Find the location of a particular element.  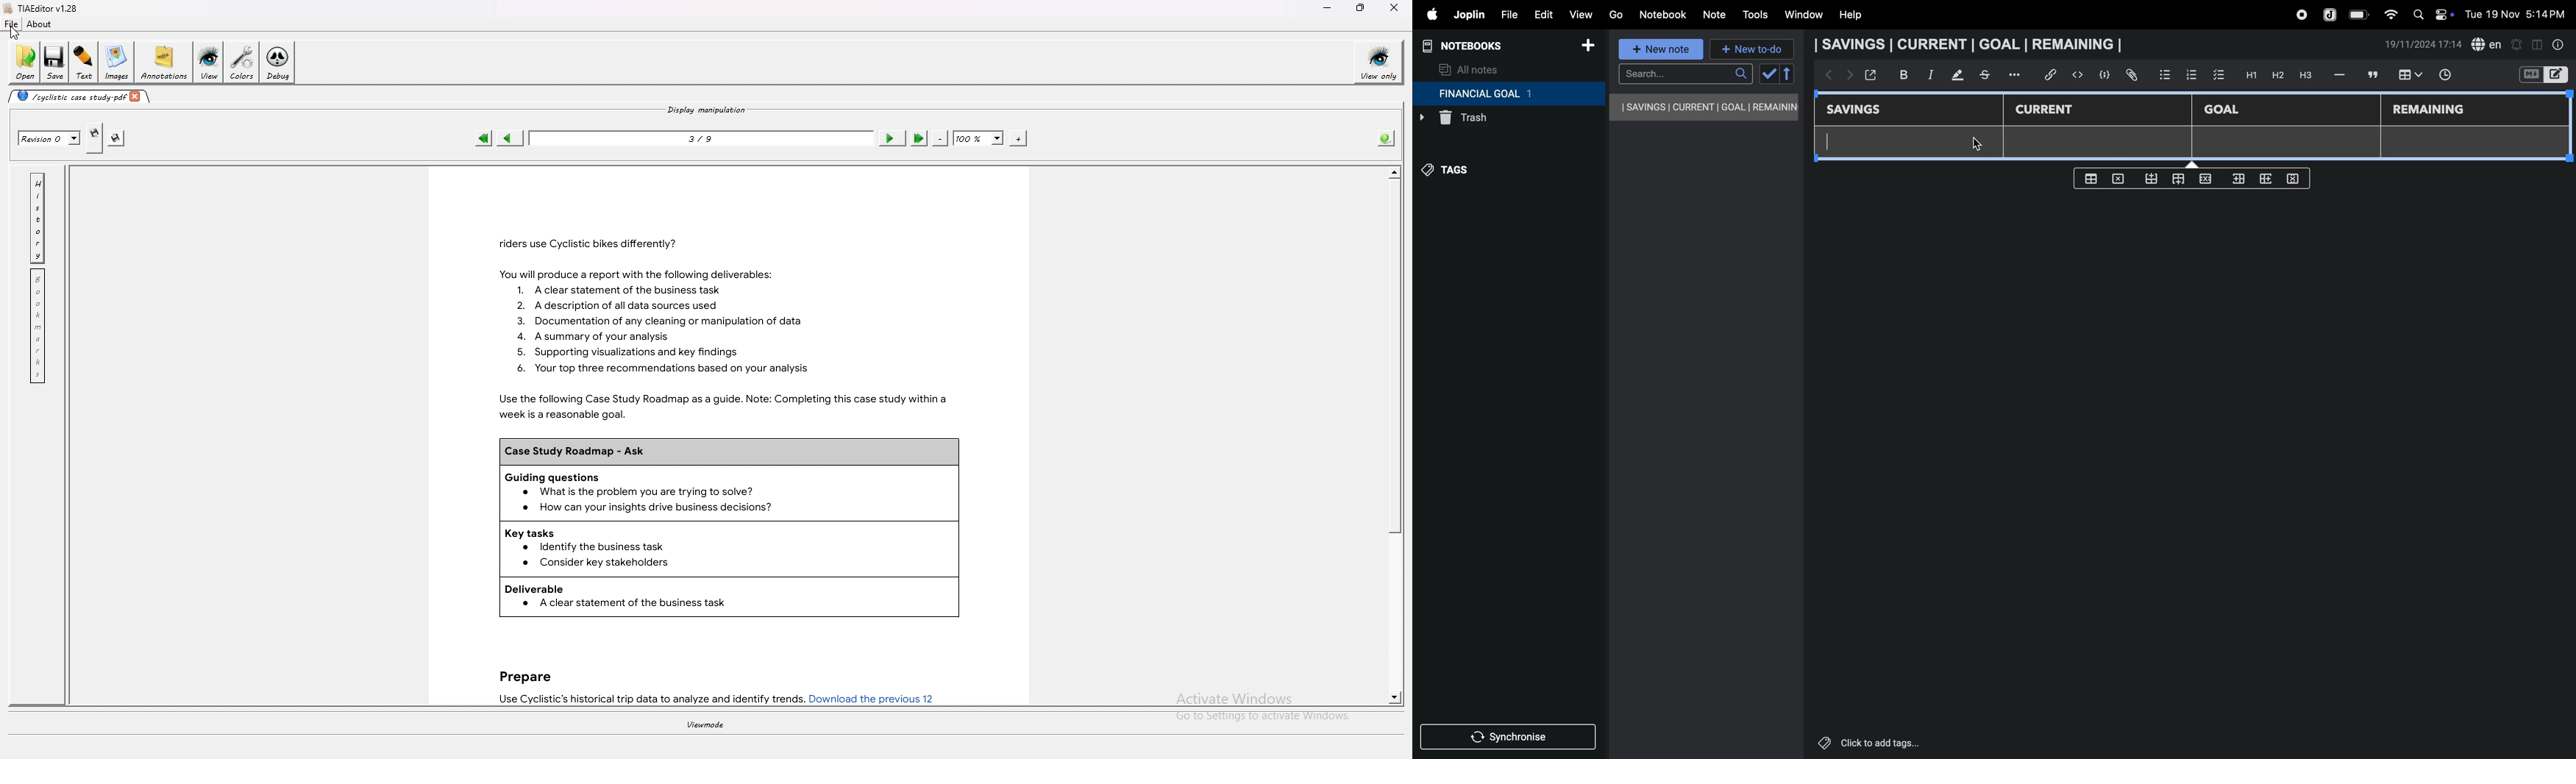

heading 3 is located at coordinates (2306, 75).